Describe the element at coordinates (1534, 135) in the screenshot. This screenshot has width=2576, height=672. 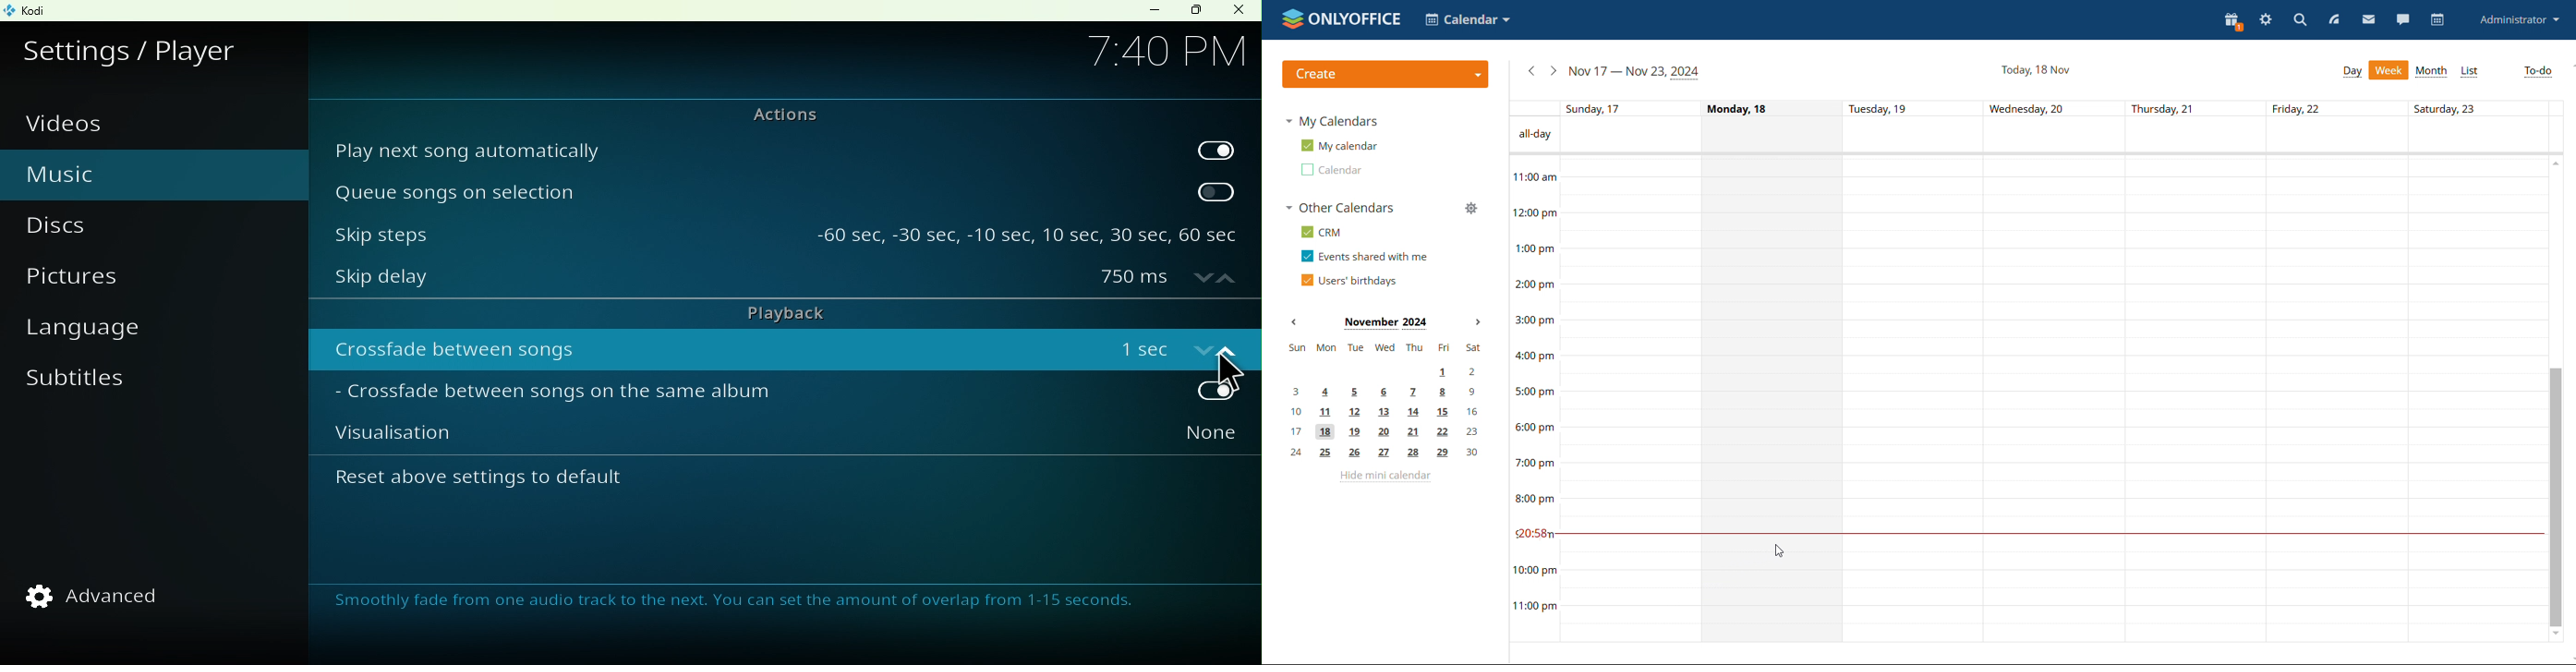
I see `All-day` at that location.